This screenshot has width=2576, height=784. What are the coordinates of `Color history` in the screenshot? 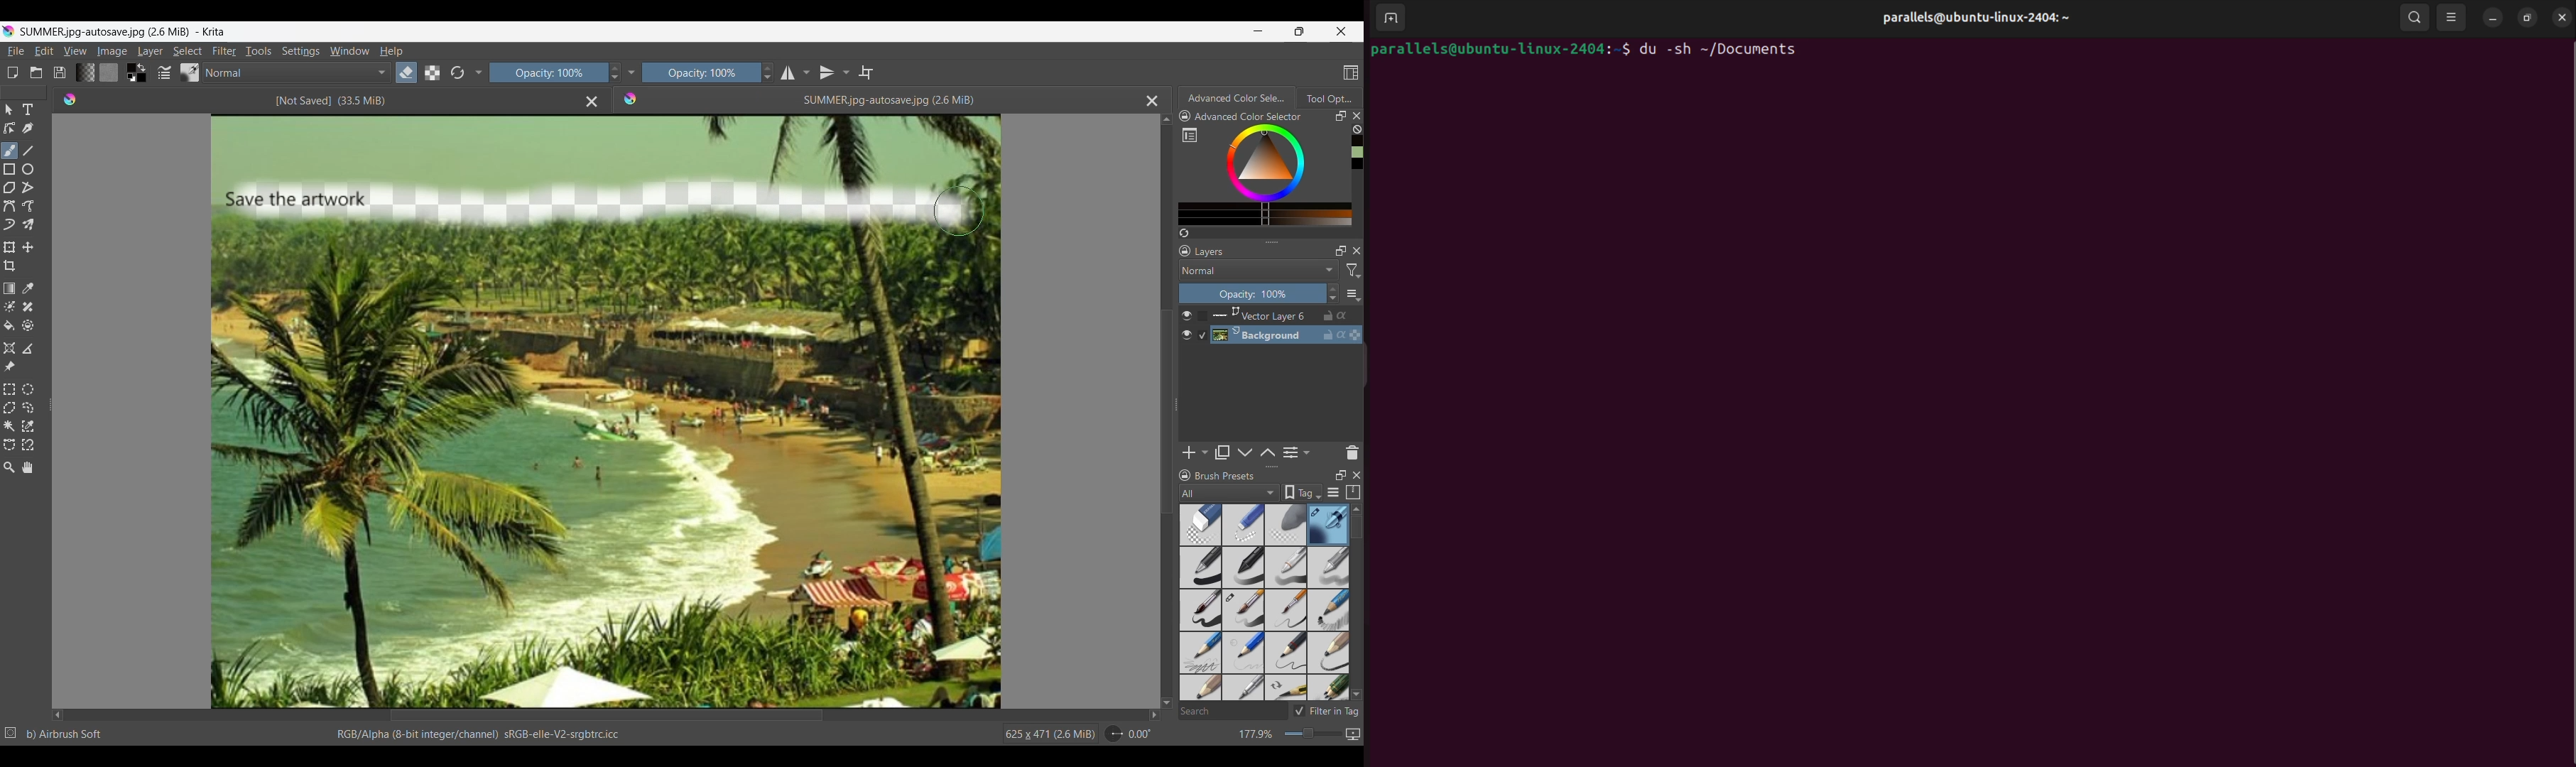 It's located at (1357, 152).